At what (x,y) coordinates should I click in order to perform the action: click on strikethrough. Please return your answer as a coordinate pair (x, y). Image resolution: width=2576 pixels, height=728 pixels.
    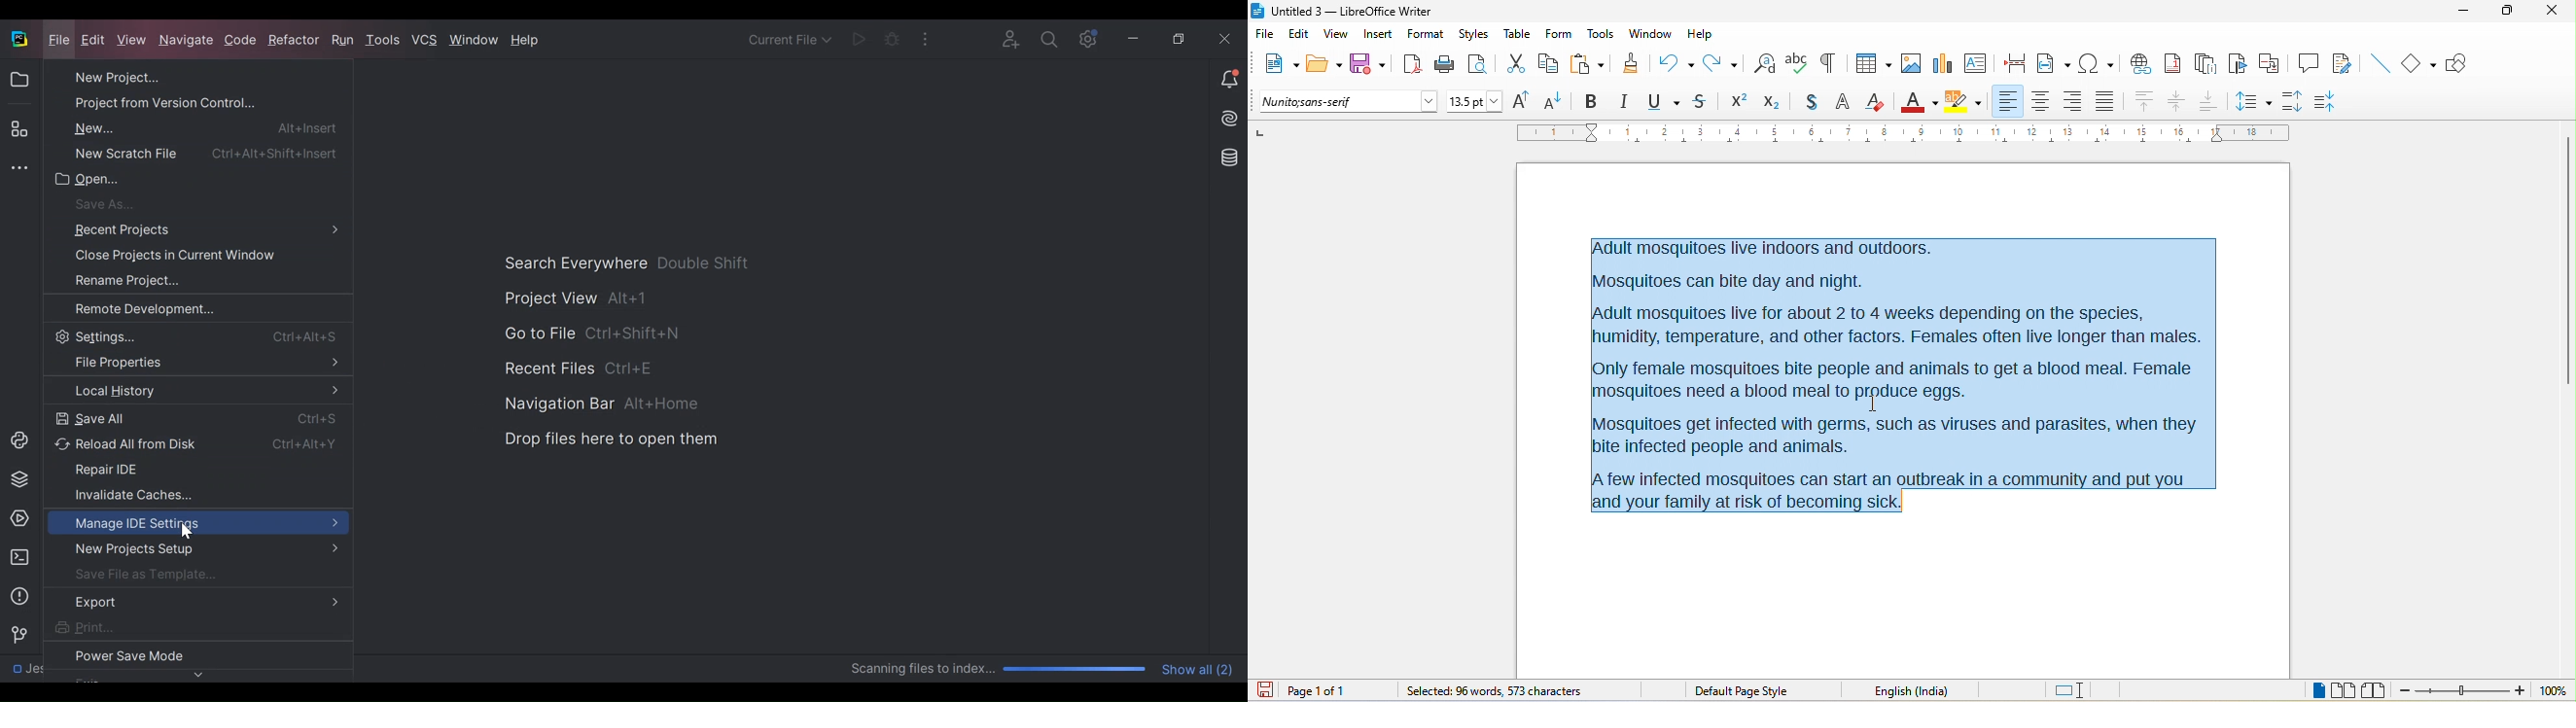
    Looking at the image, I should click on (1701, 103).